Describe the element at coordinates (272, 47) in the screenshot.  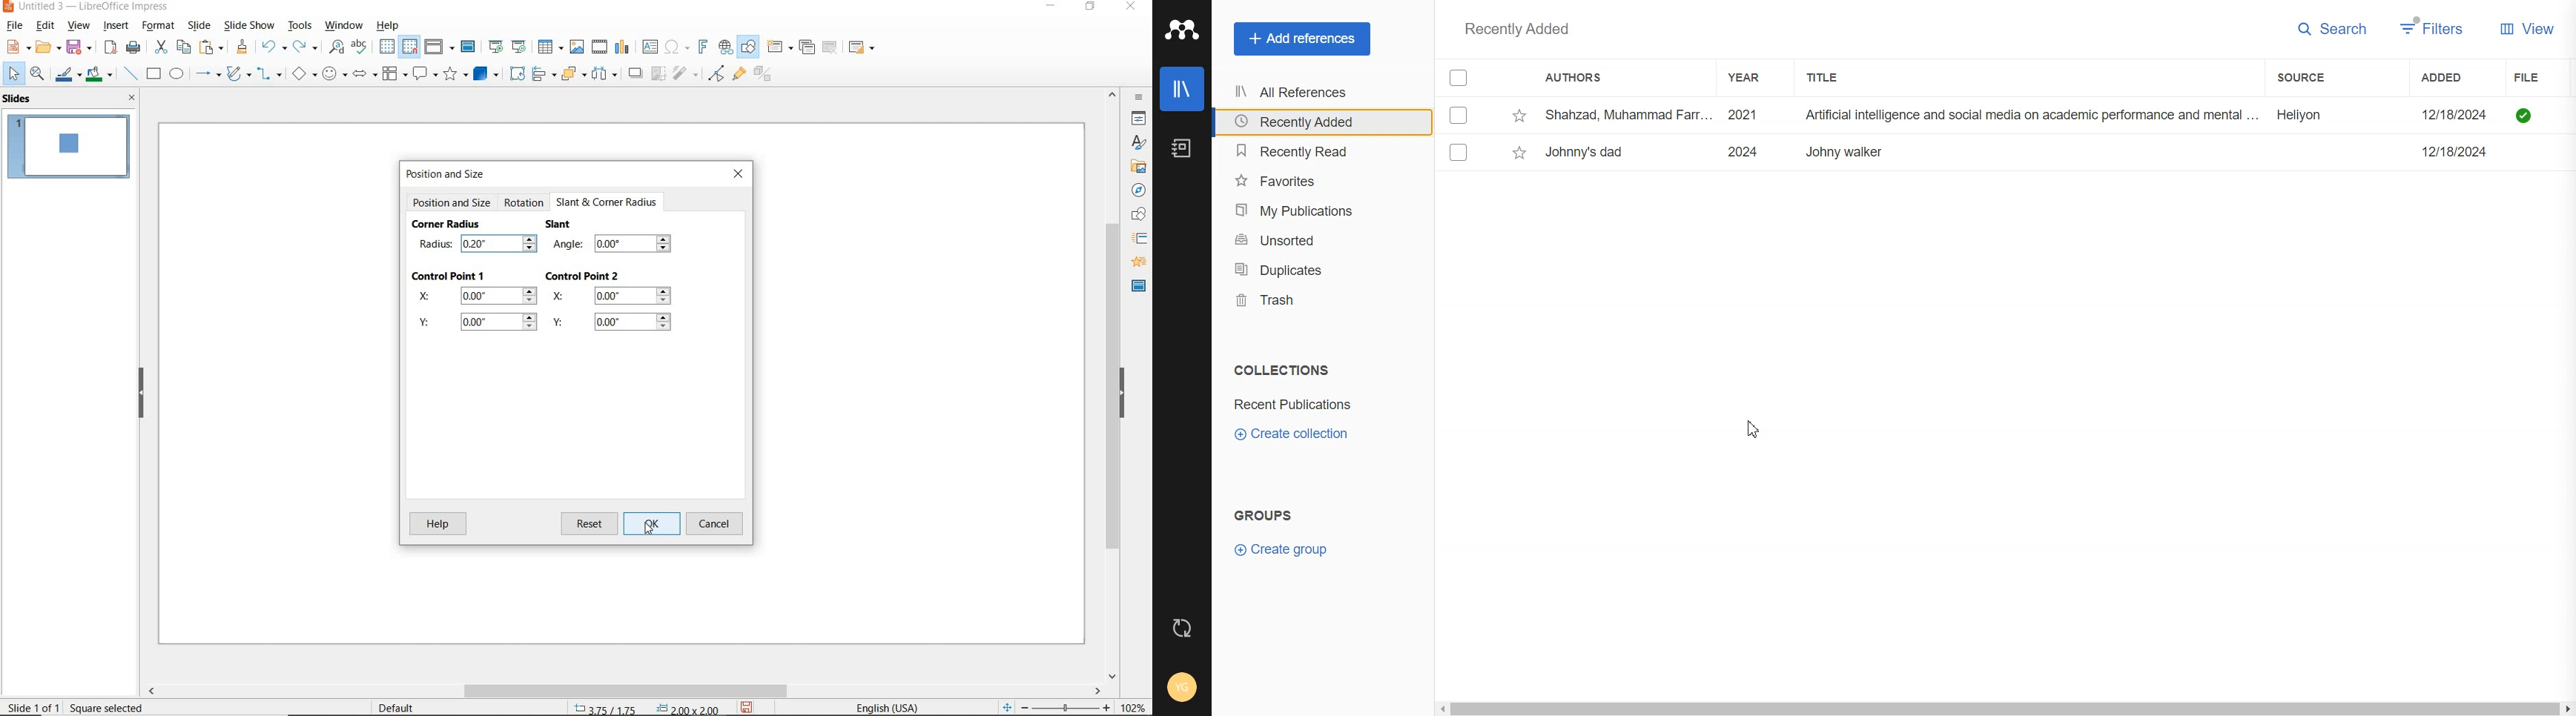
I see `undo` at that location.